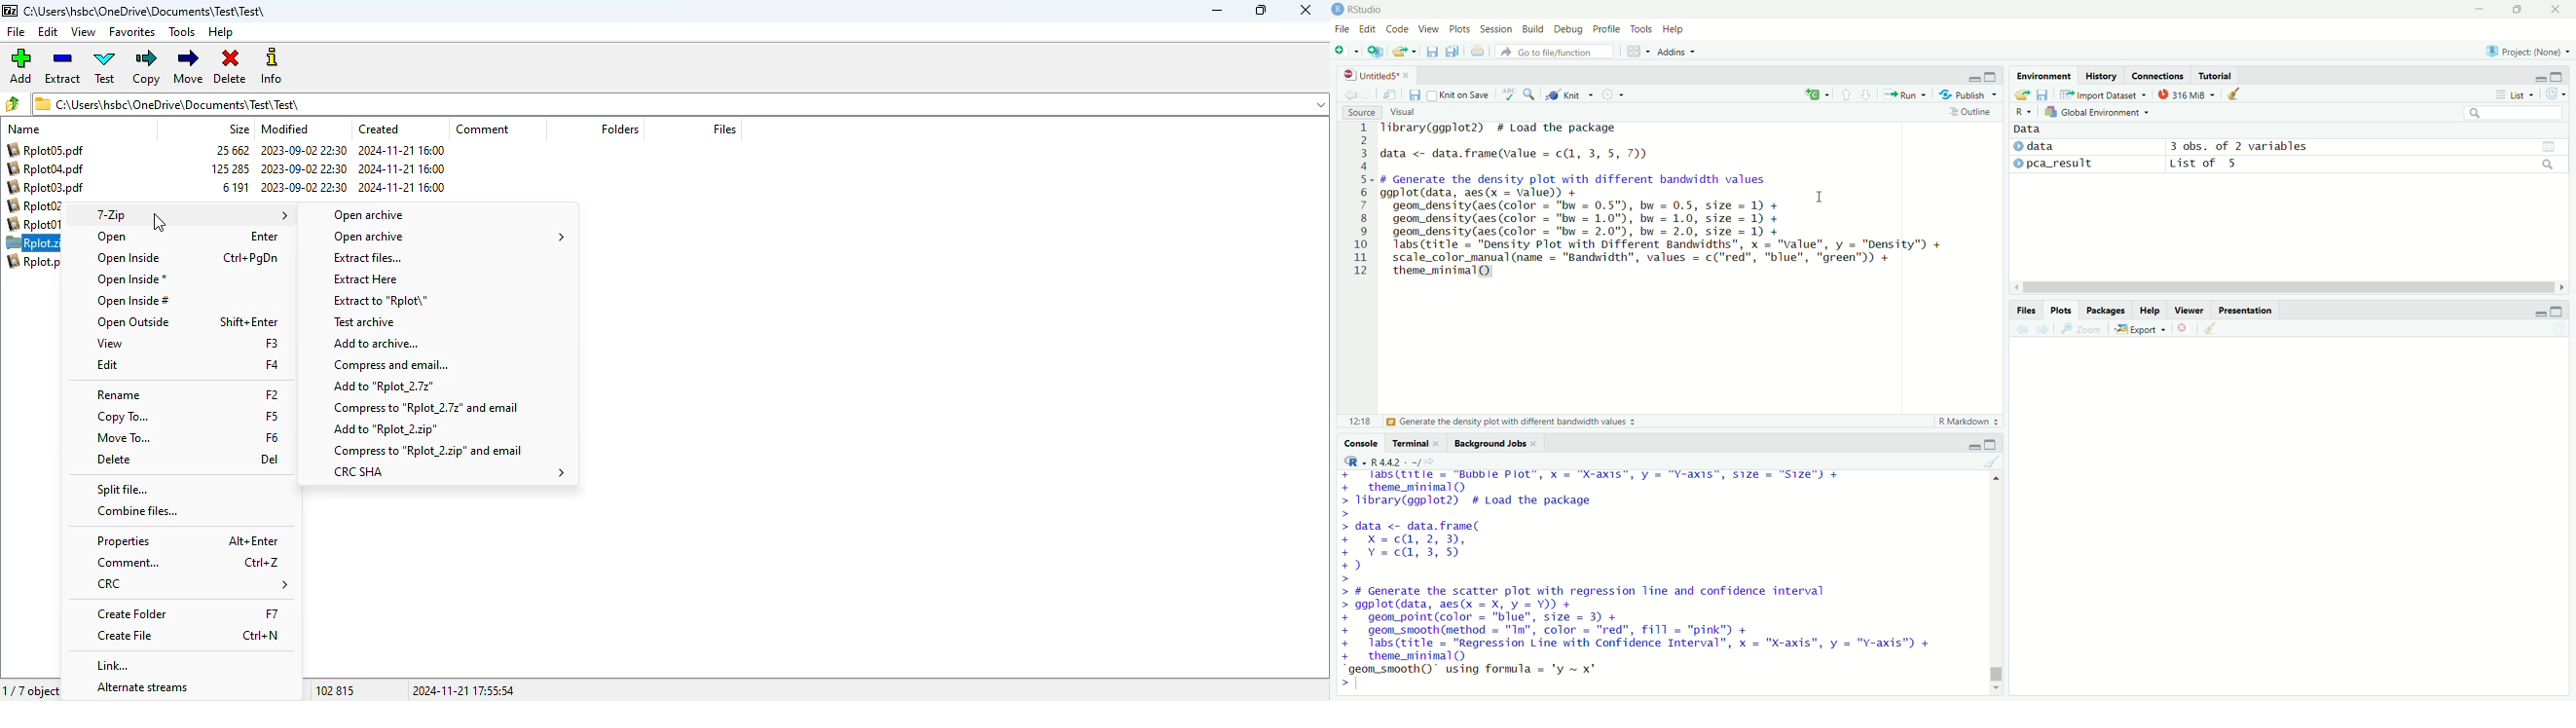 This screenshot has height=728, width=2576. What do you see at coordinates (127, 258) in the screenshot?
I see `open inside` at bounding box center [127, 258].